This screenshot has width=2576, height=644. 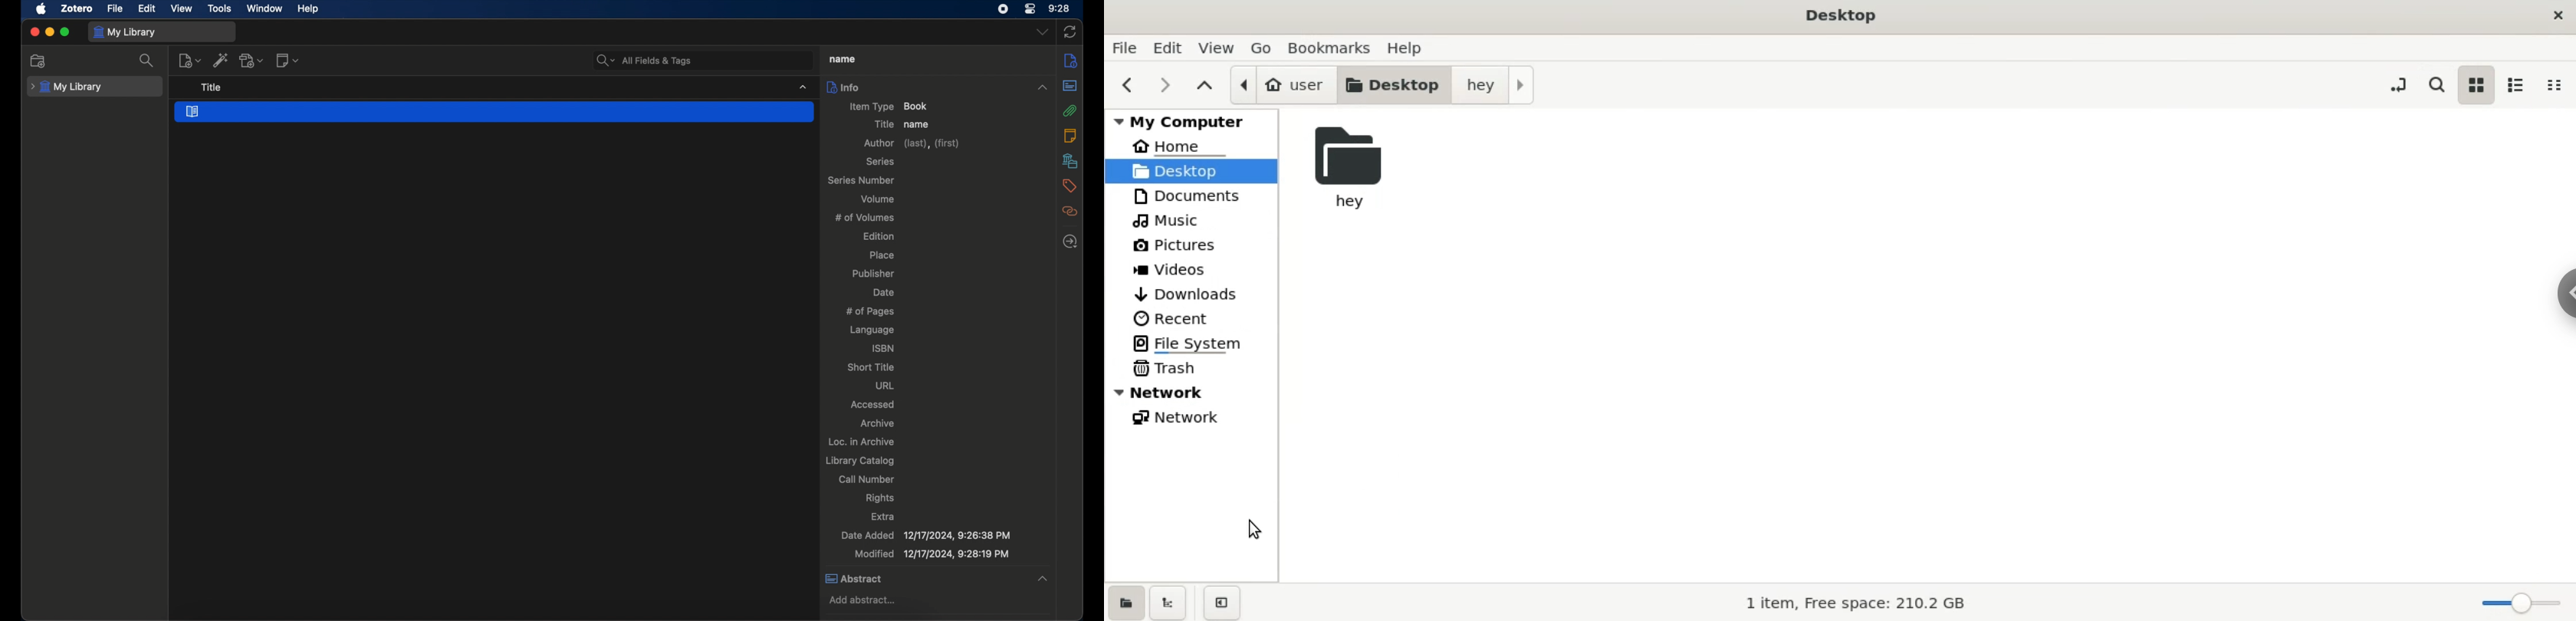 I want to click on loc. in archive, so click(x=861, y=441).